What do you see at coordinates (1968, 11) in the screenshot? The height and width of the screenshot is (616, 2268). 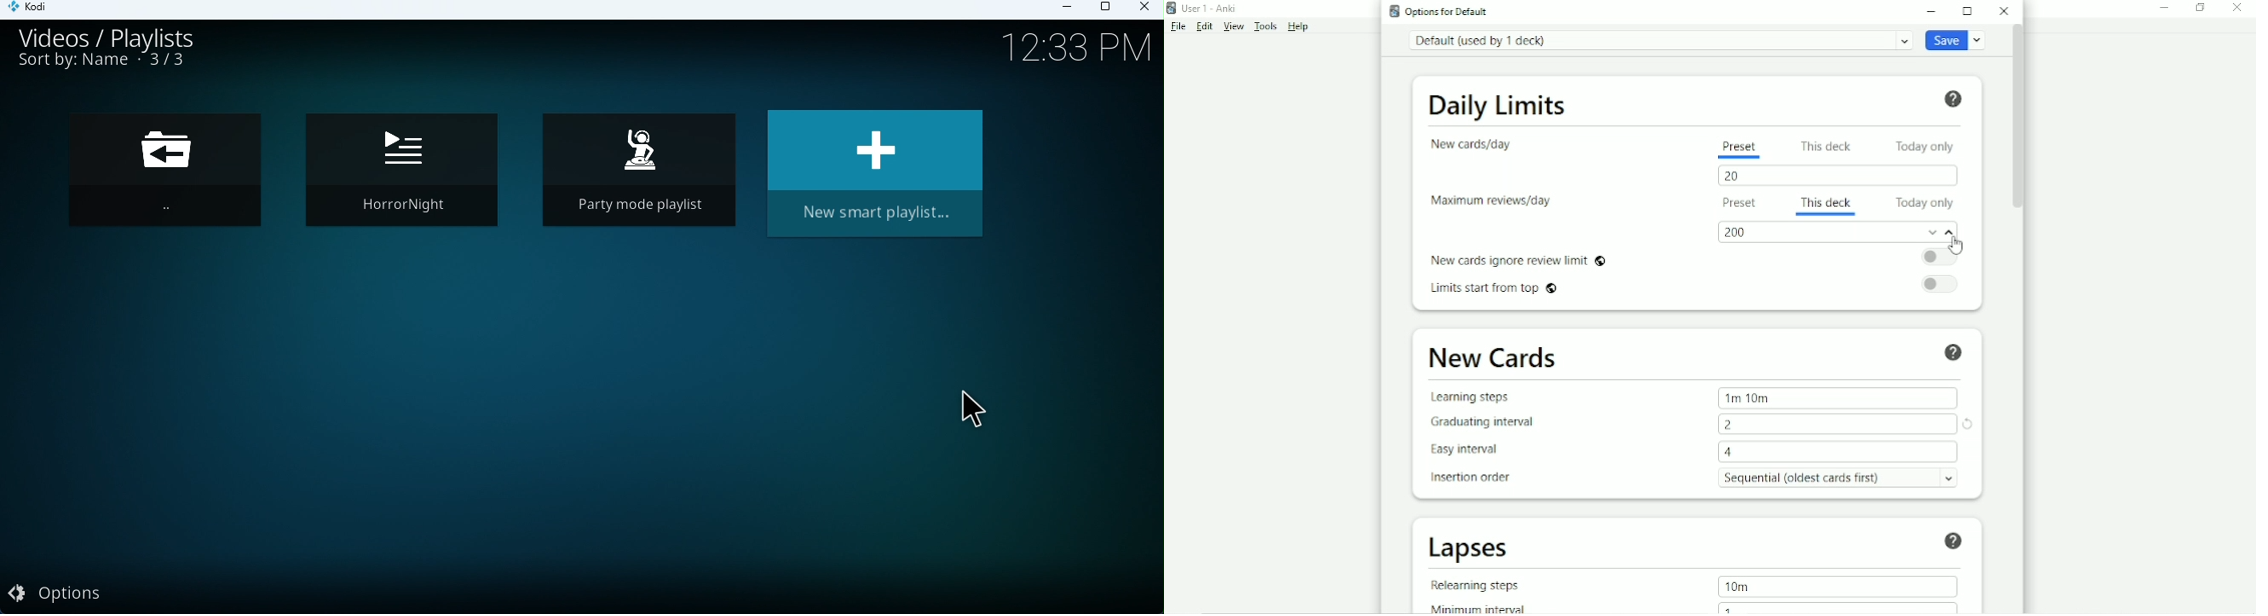 I see `Maximize` at bounding box center [1968, 11].